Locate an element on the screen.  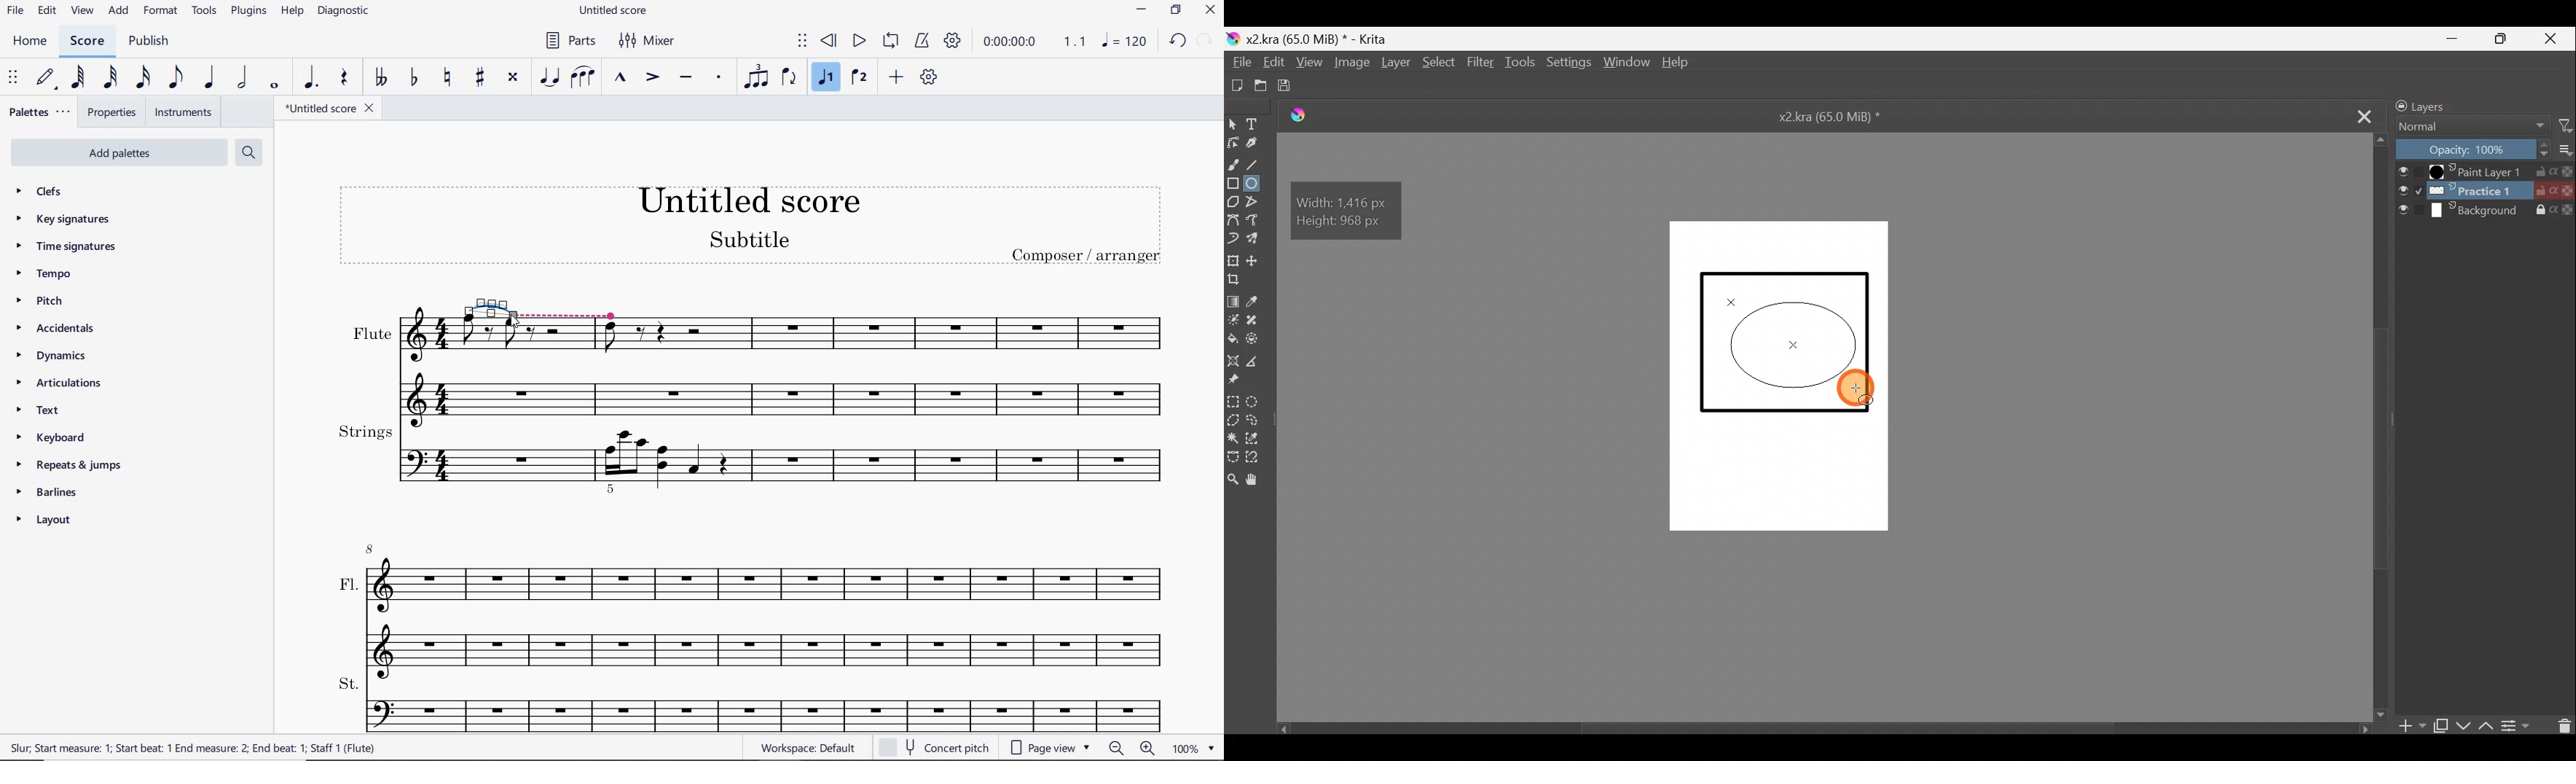
add is located at coordinates (119, 12).